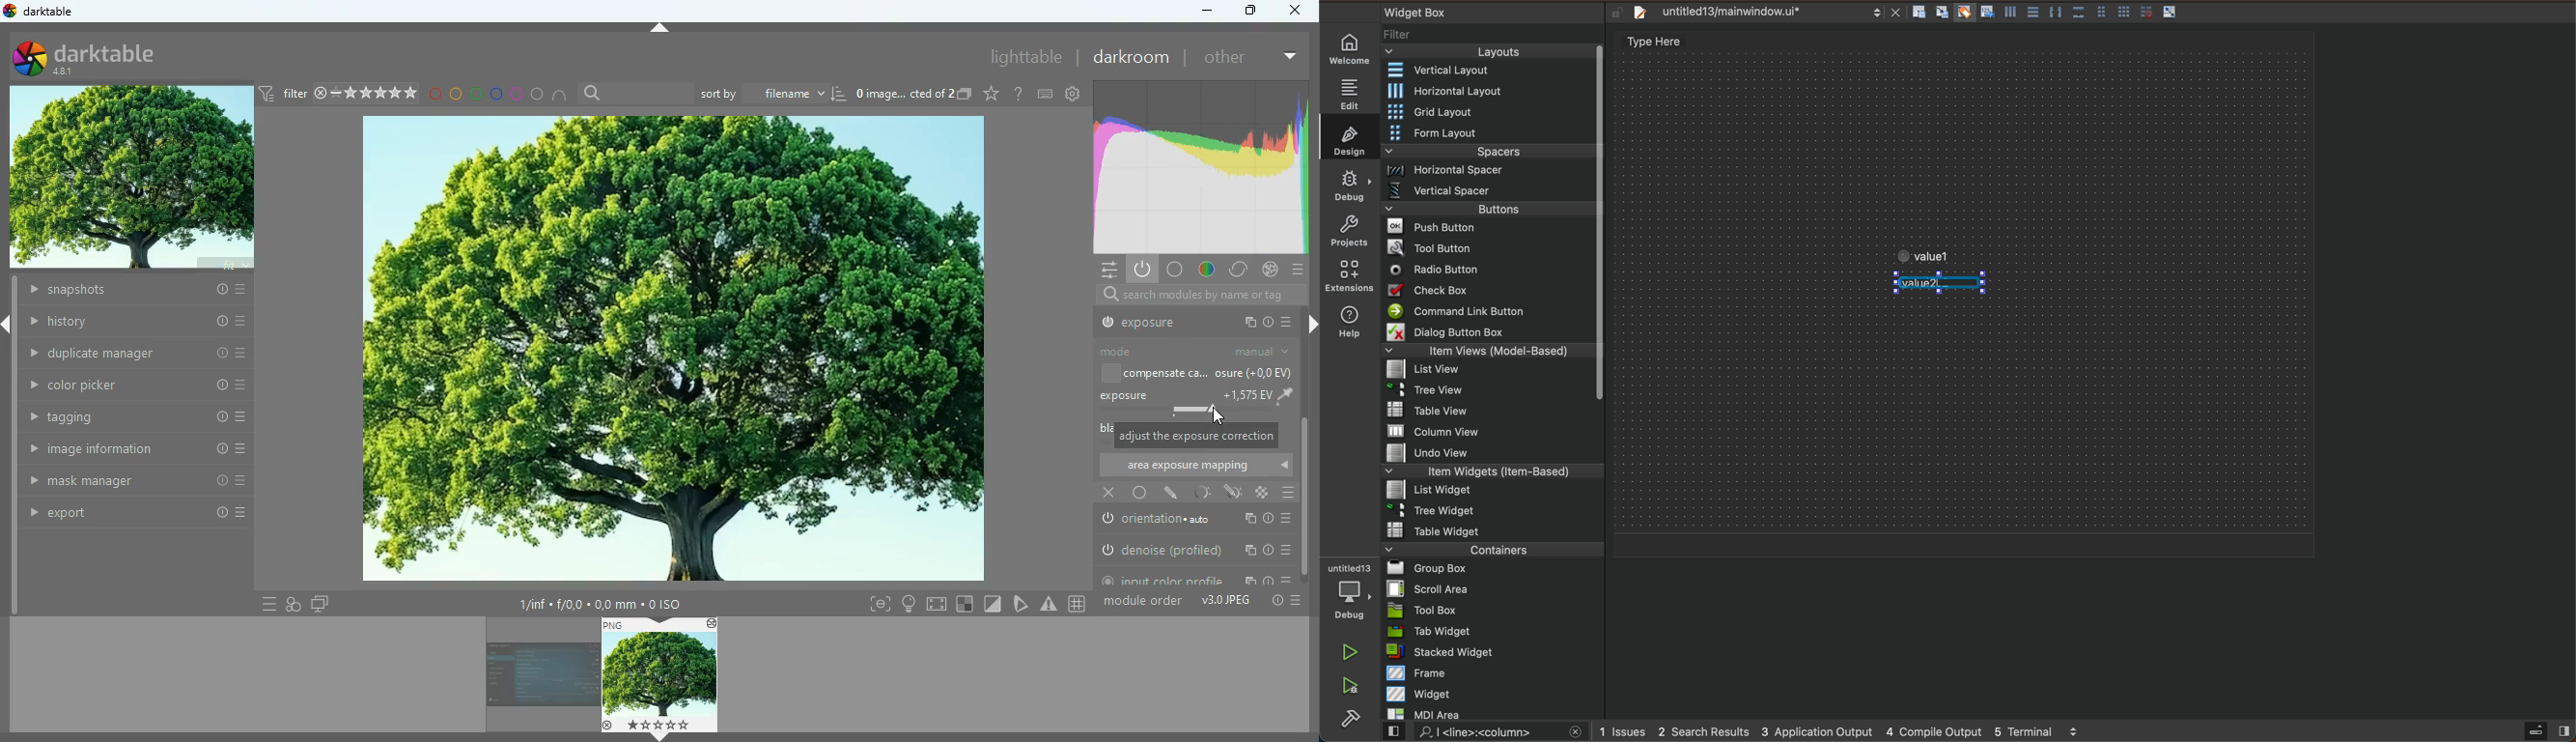 The height and width of the screenshot is (756, 2576). Describe the element at coordinates (633, 92) in the screenshot. I see `search` at that location.